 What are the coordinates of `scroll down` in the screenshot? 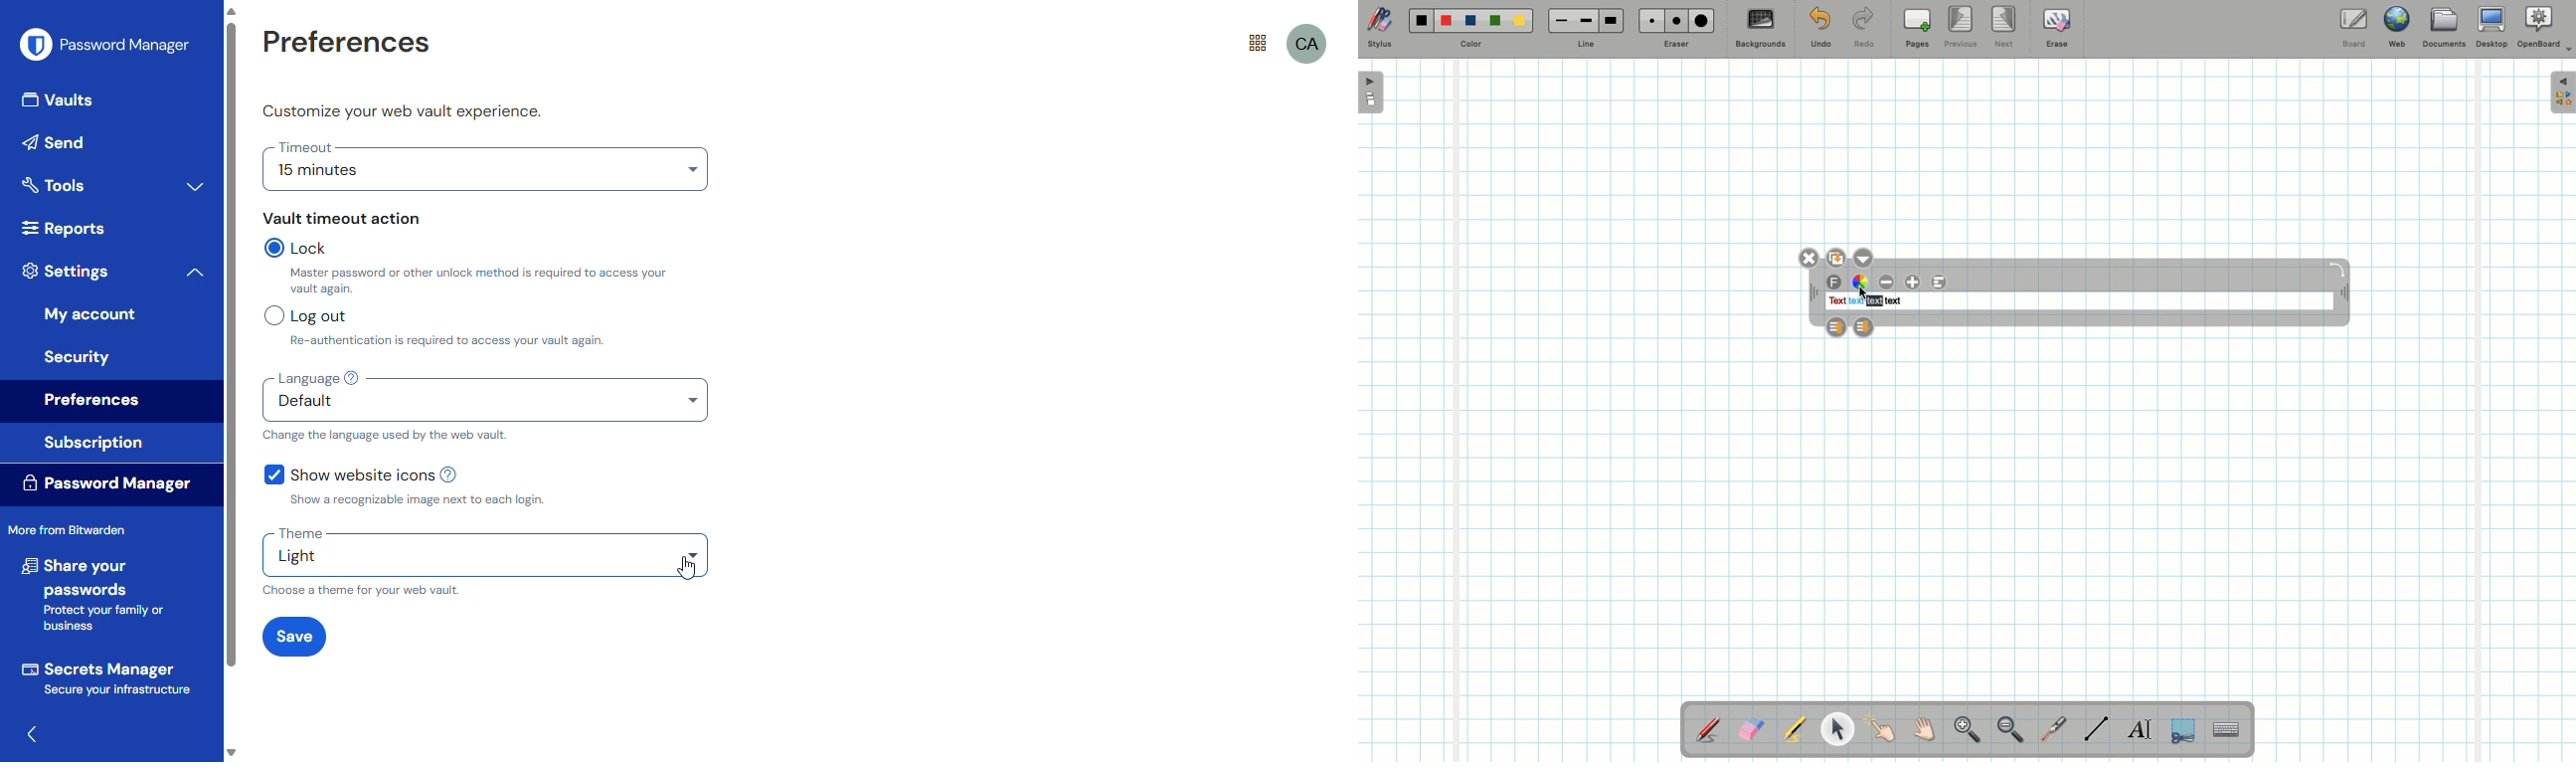 It's located at (231, 754).